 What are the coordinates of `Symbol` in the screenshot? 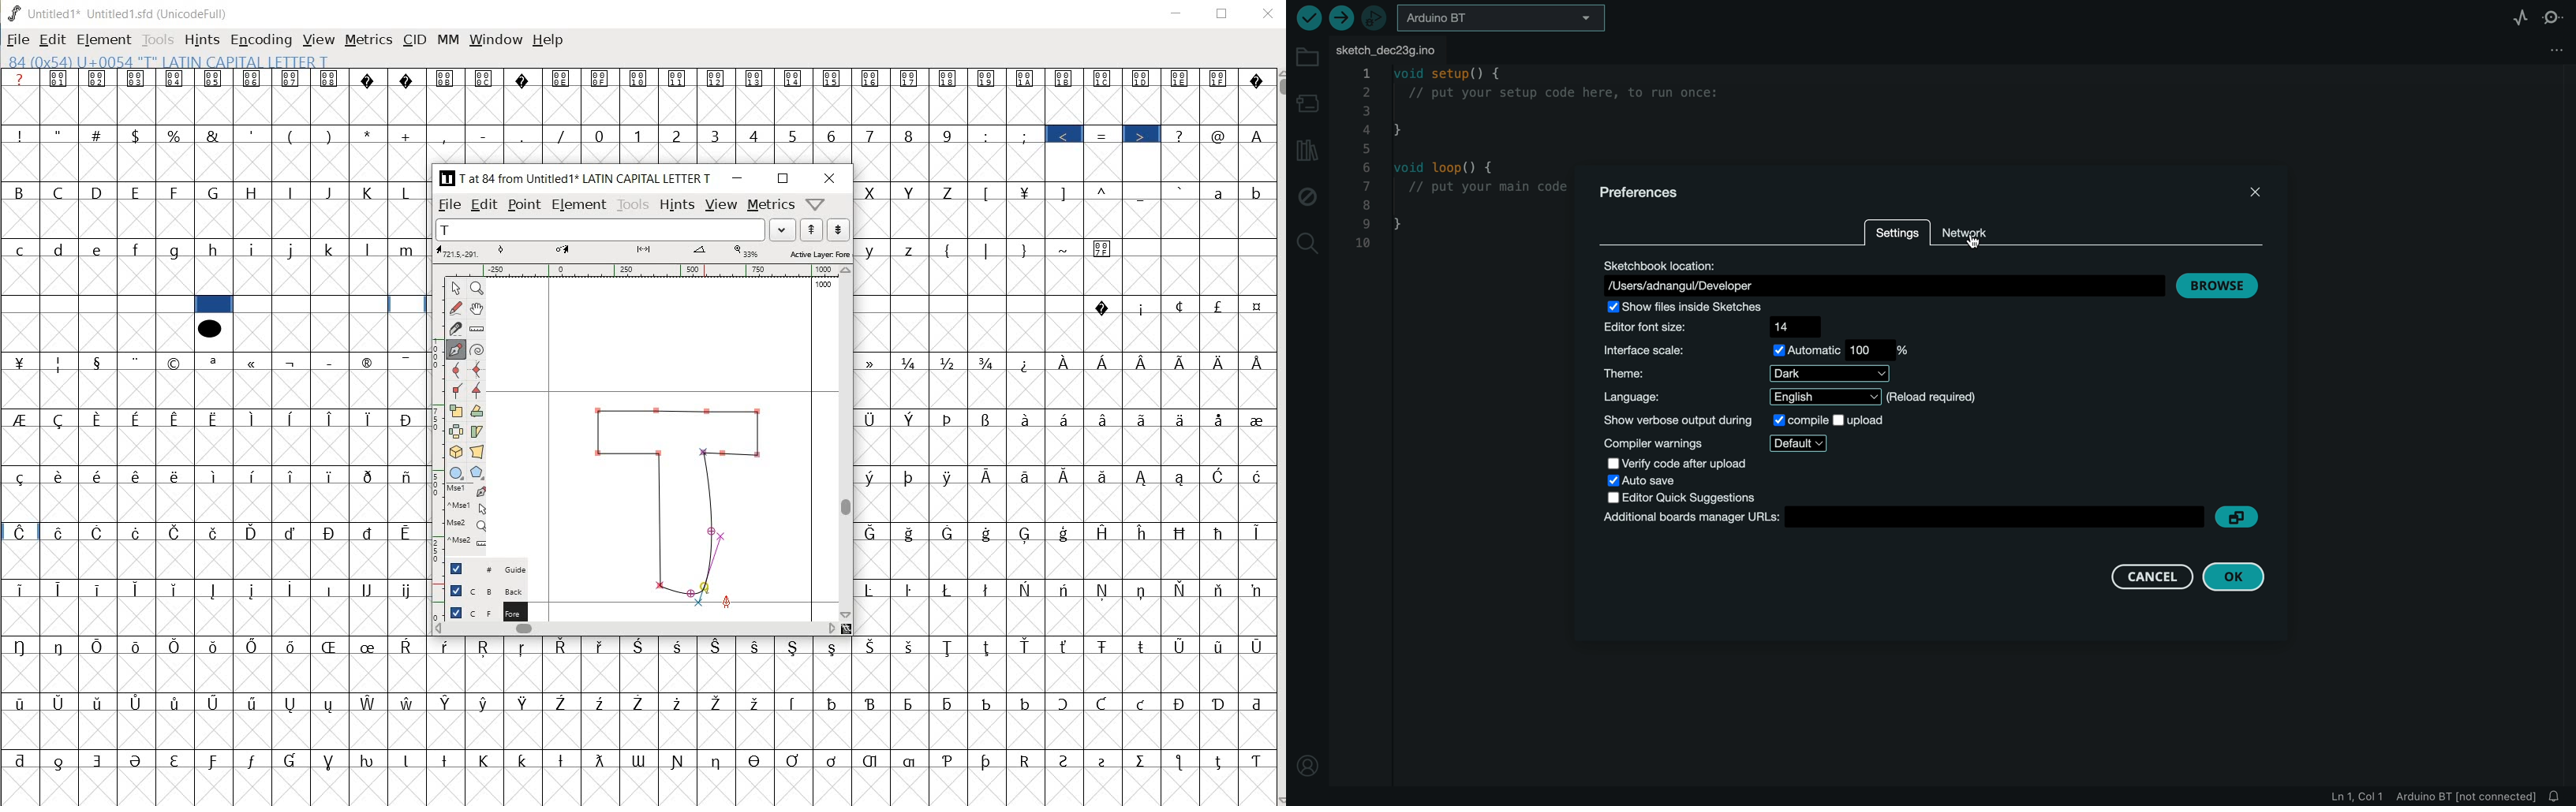 It's located at (215, 763).